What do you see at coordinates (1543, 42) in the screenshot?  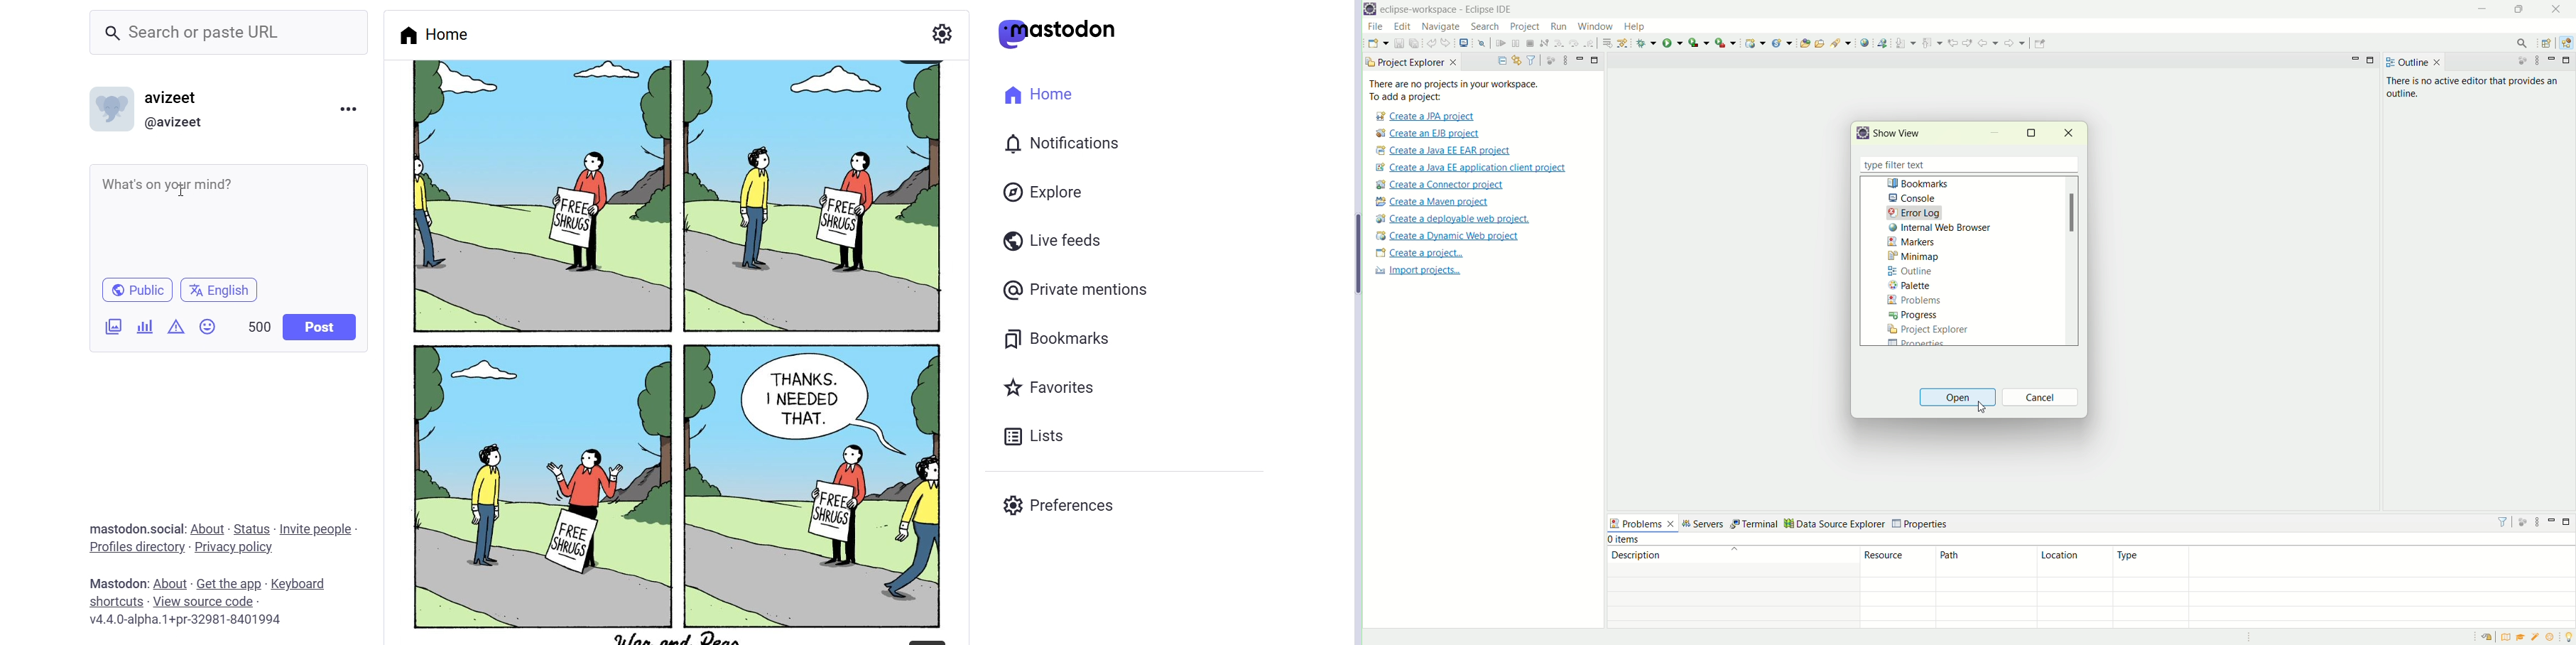 I see `disconnect` at bounding box center [1543, 42].